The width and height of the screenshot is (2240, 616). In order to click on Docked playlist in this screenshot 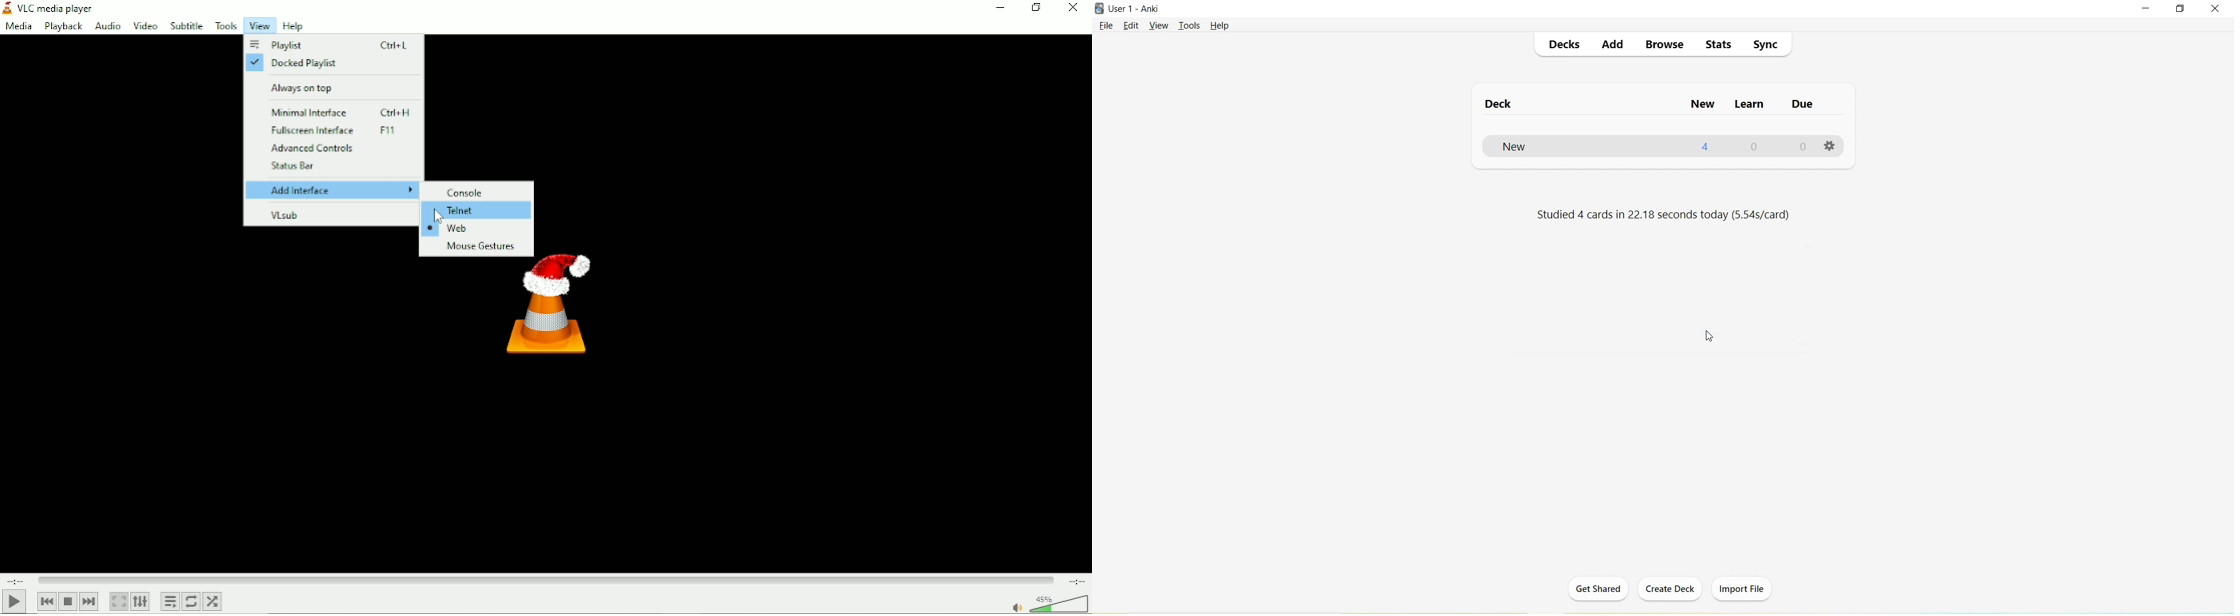, I will do `click(296, 64)`.